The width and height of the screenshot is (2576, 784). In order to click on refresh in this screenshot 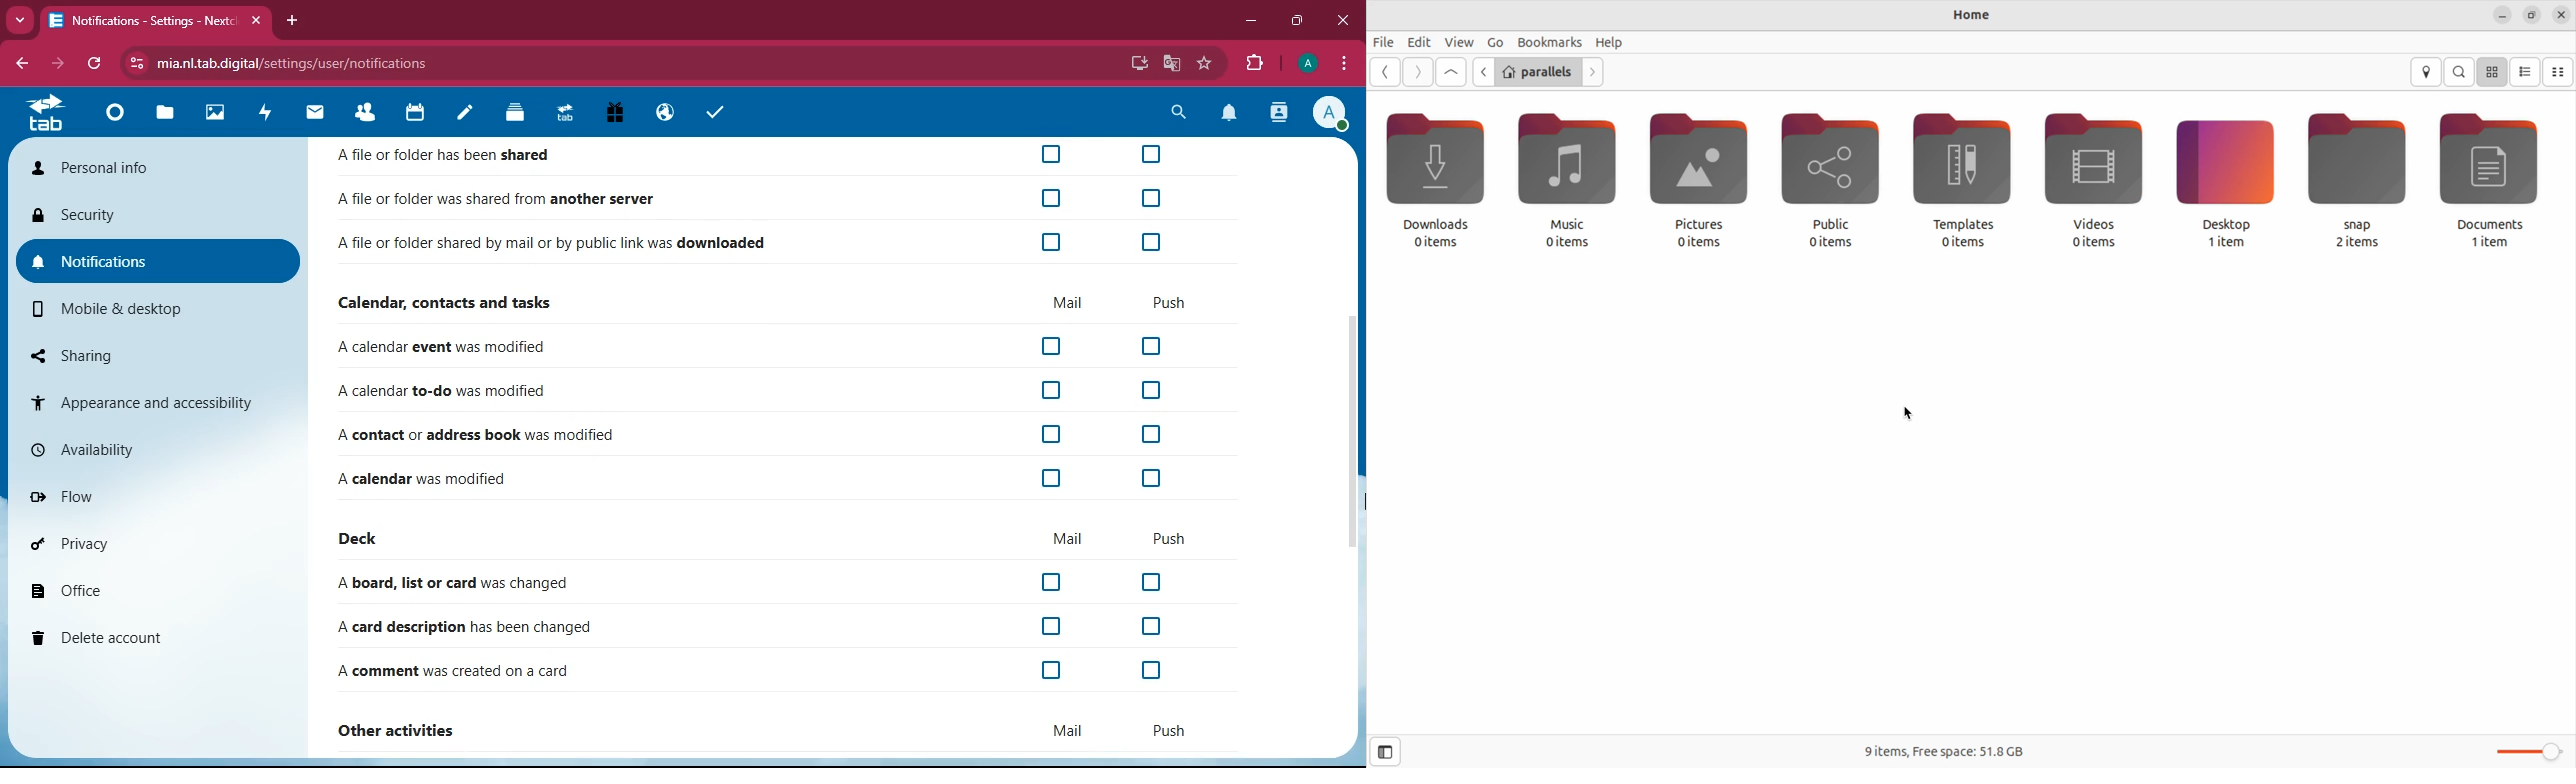, I will do `click(94, 64)`.